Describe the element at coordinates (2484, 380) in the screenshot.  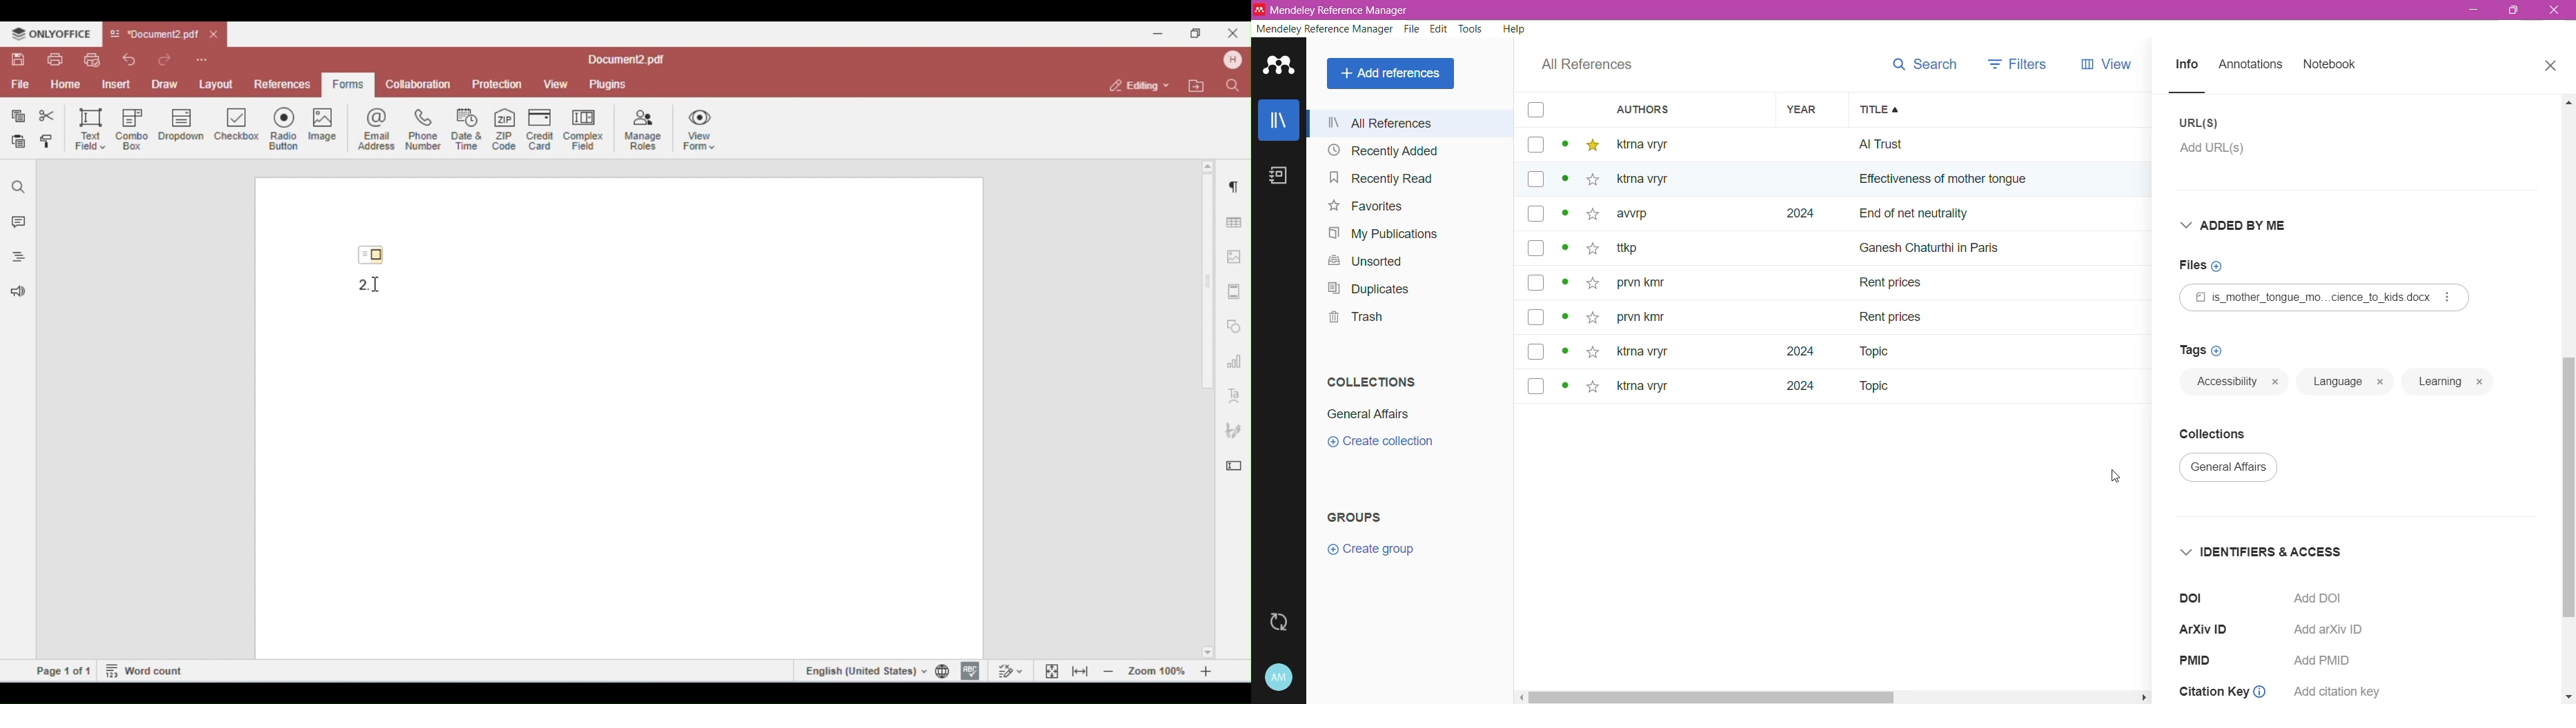
I see `close` at that location.